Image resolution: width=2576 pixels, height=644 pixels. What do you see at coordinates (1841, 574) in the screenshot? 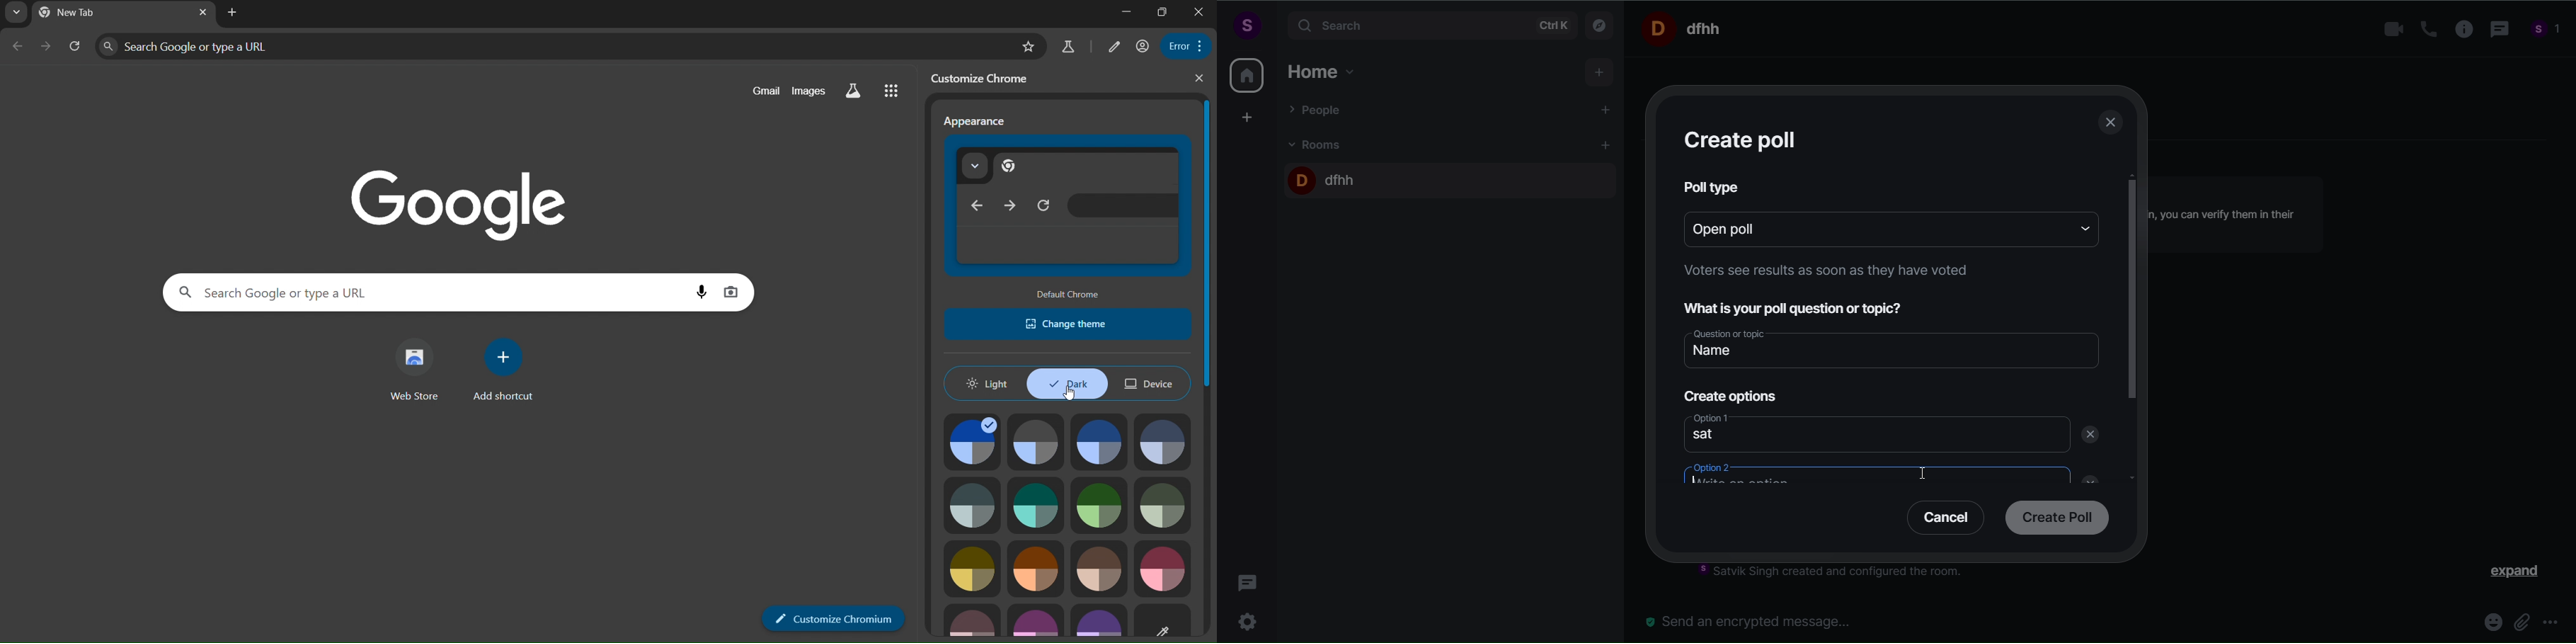
I see `instruction` at bounding box center [1841, 574].